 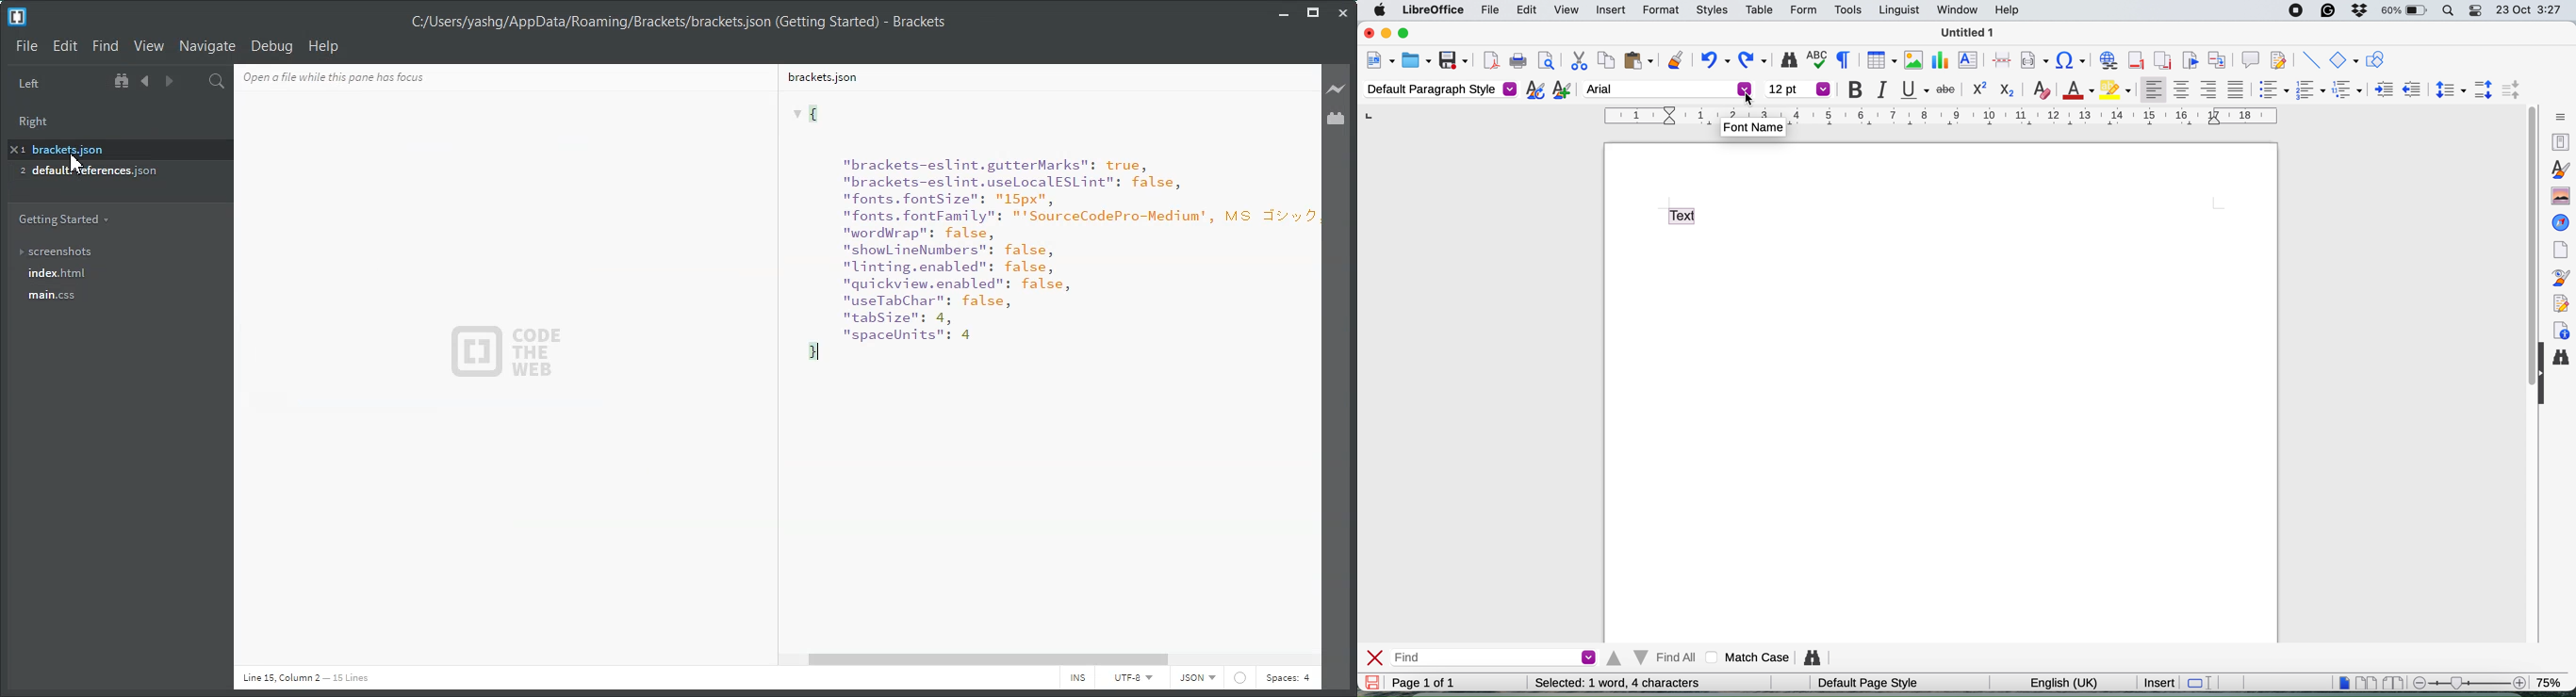 What do you see at coordinates (40, 119) in the screenshot?
I see `Right Panel` at bounding box center [40, 119].